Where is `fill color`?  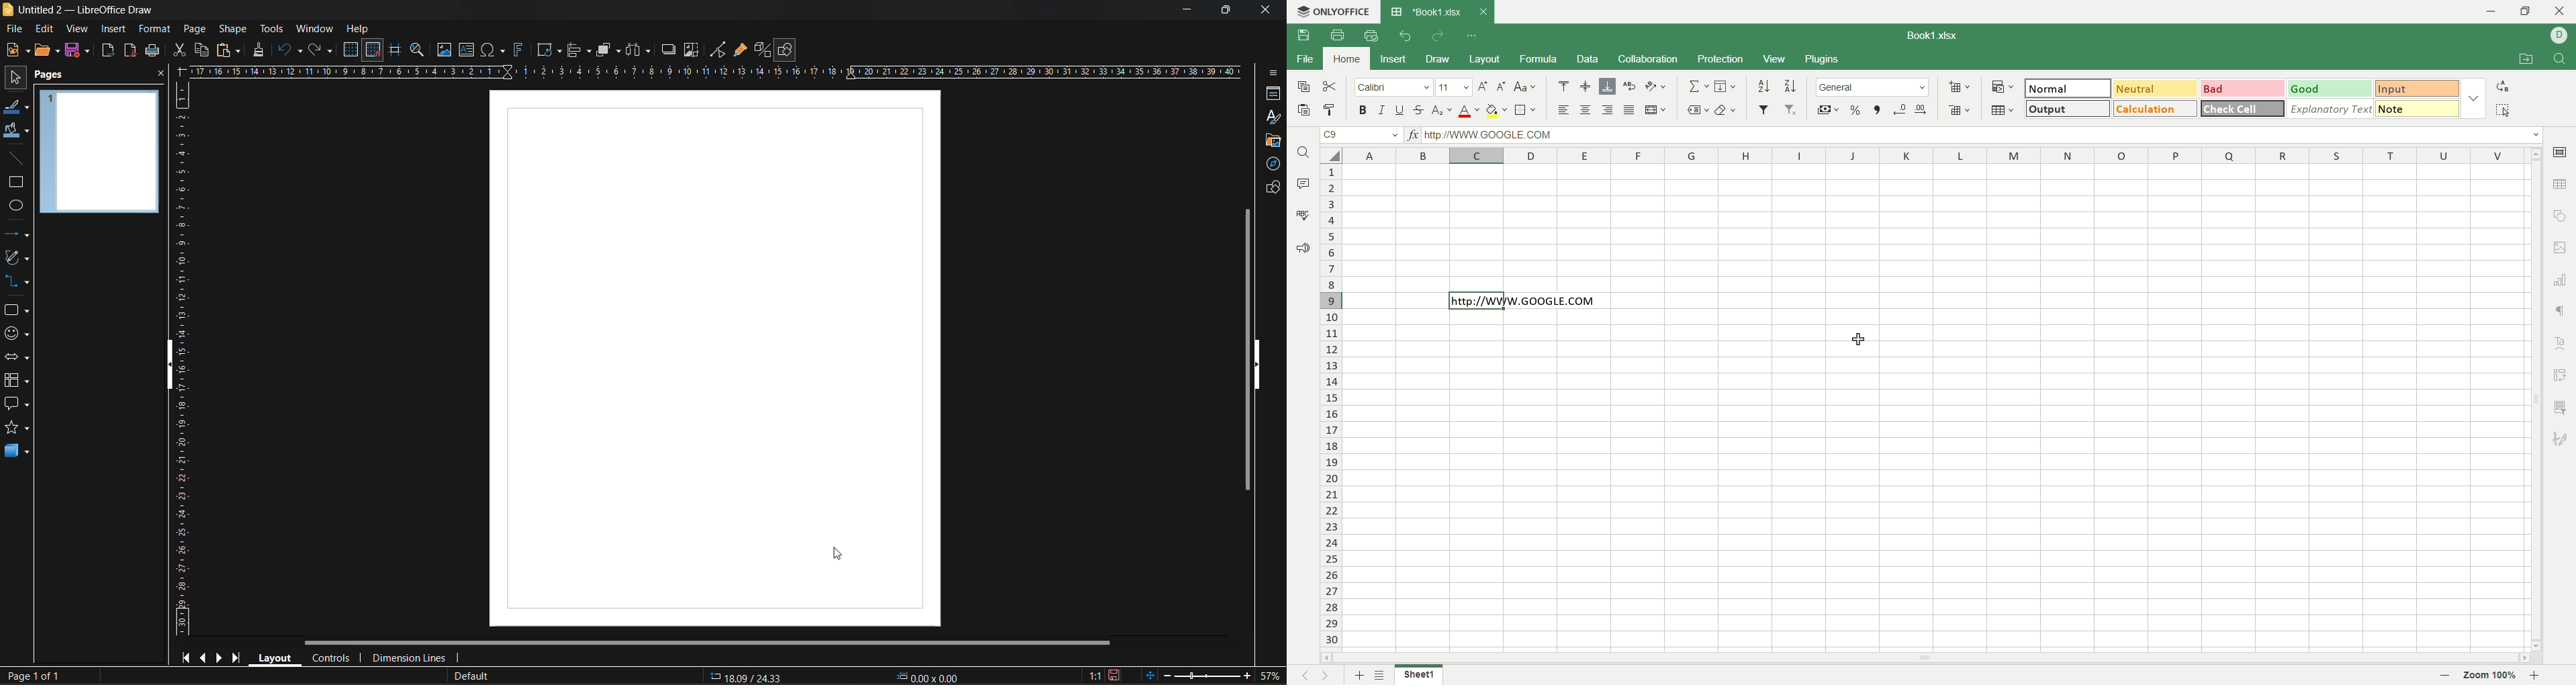
fill color is located at coordinates (15, 131).